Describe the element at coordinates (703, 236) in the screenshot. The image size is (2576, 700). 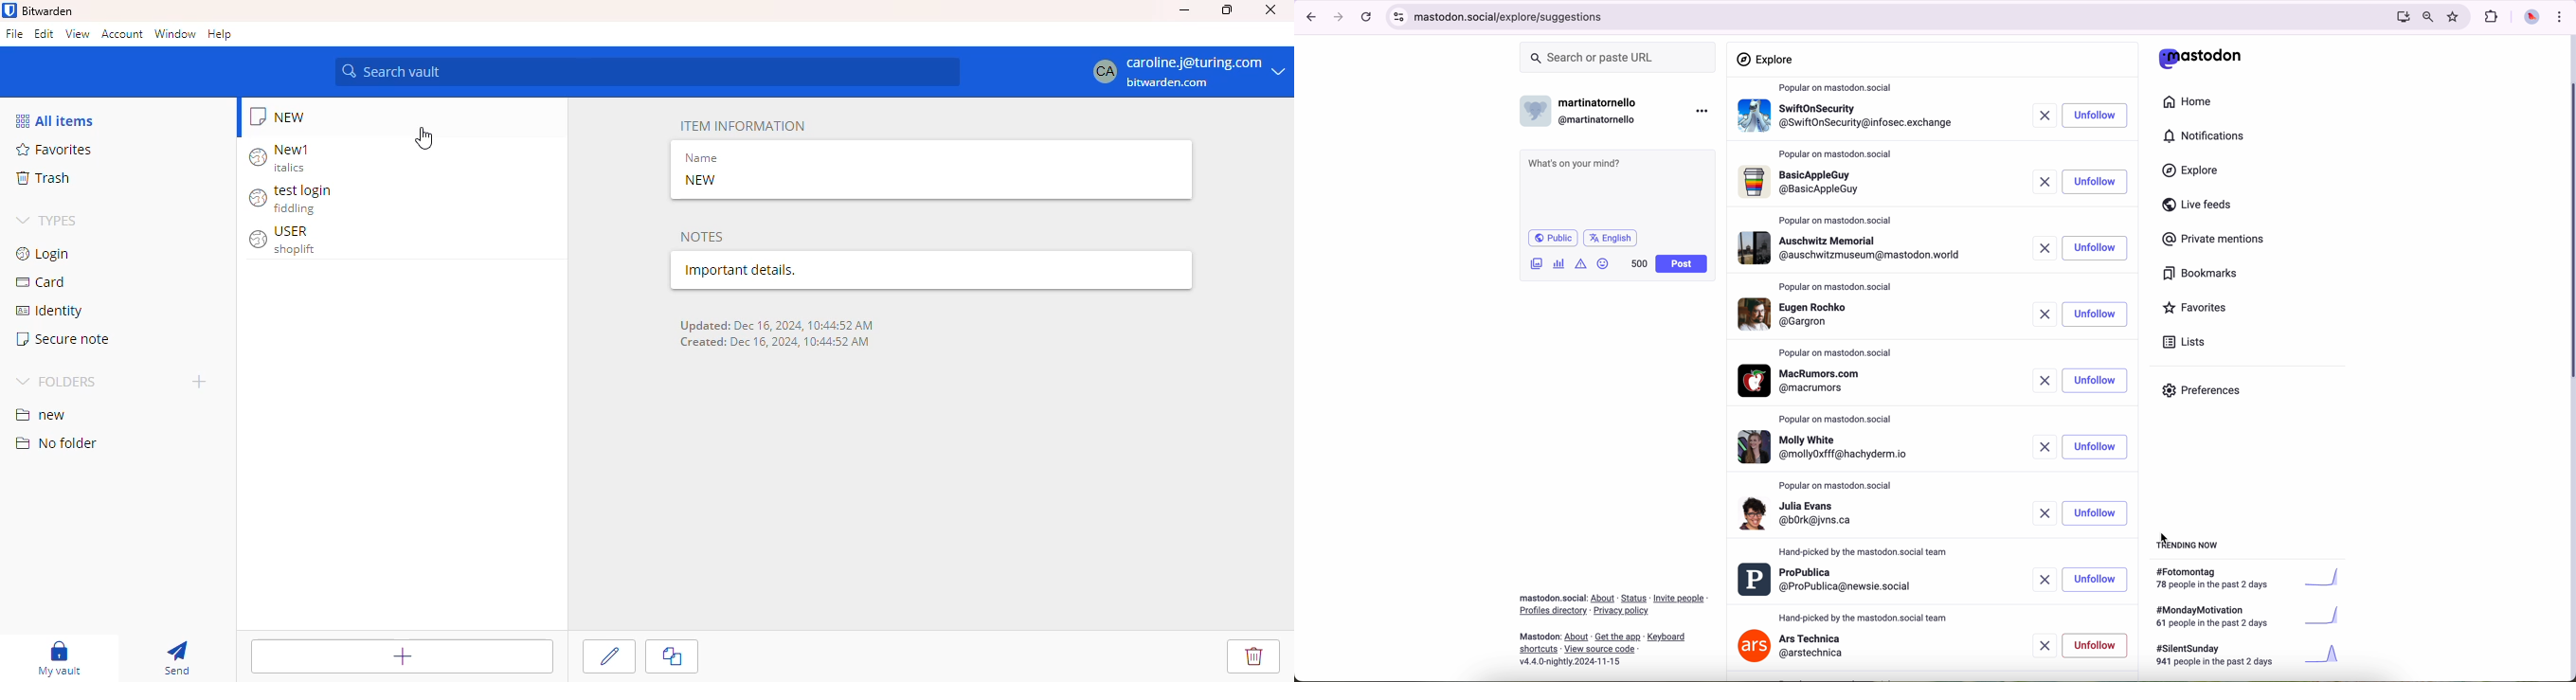
I see `notes` at that location.